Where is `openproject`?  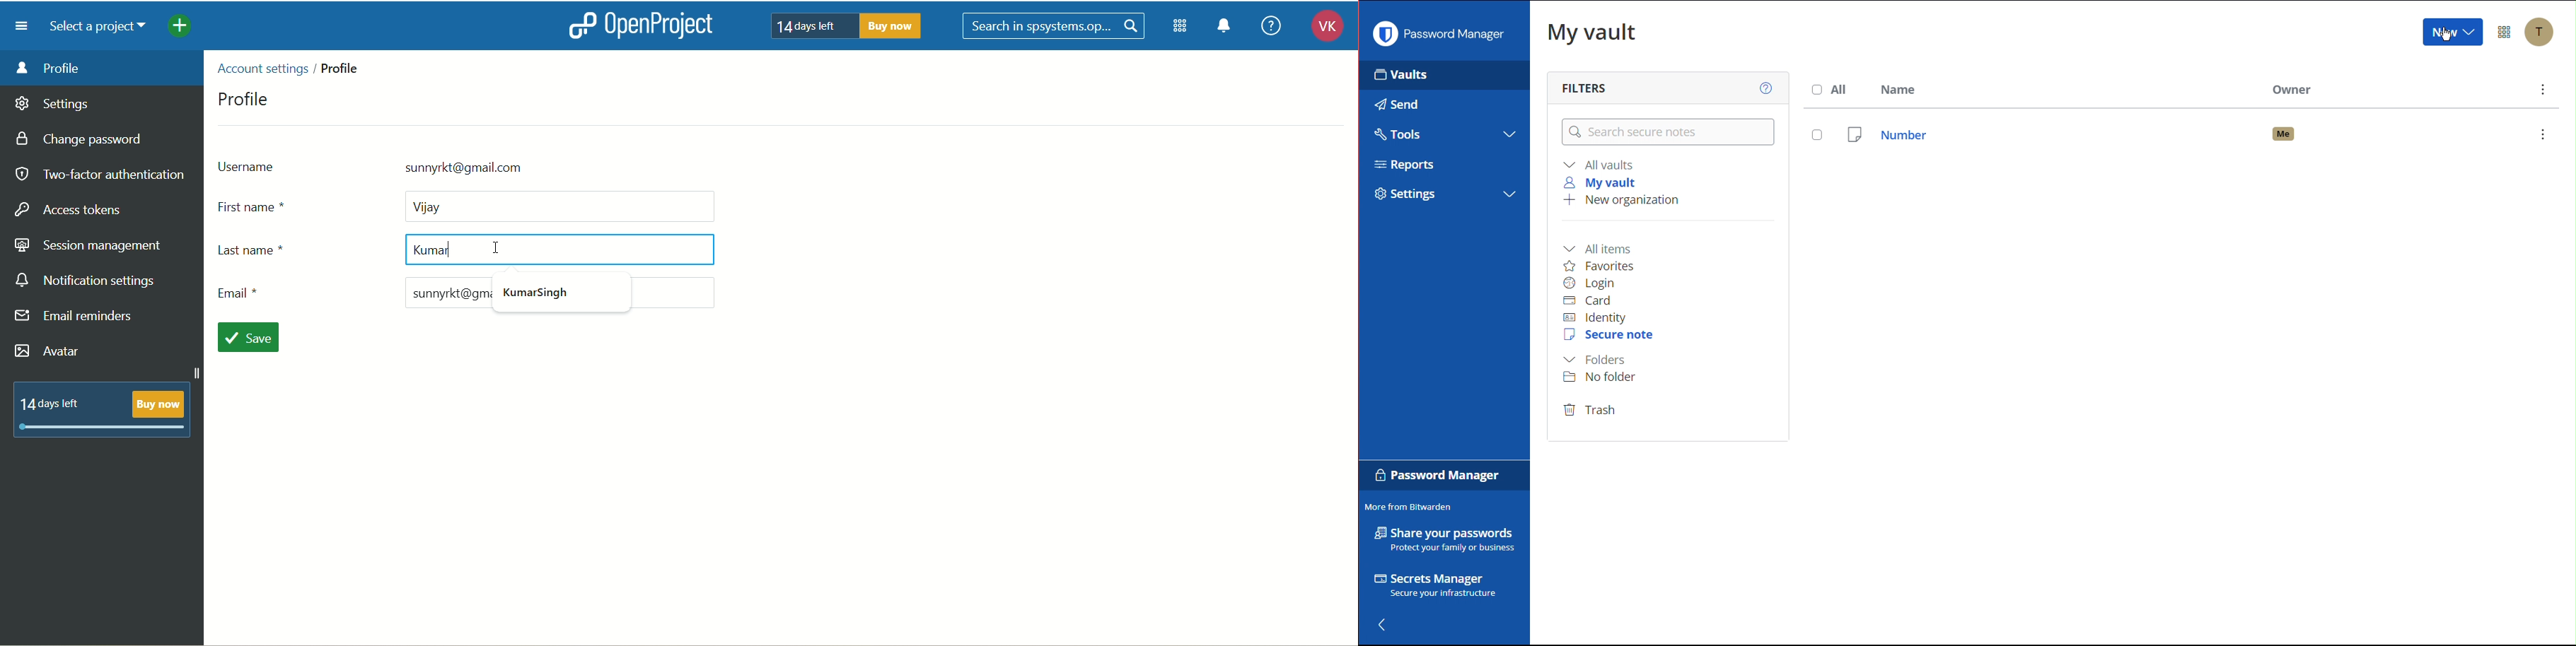
openproject is located at coordinates (667, 27).